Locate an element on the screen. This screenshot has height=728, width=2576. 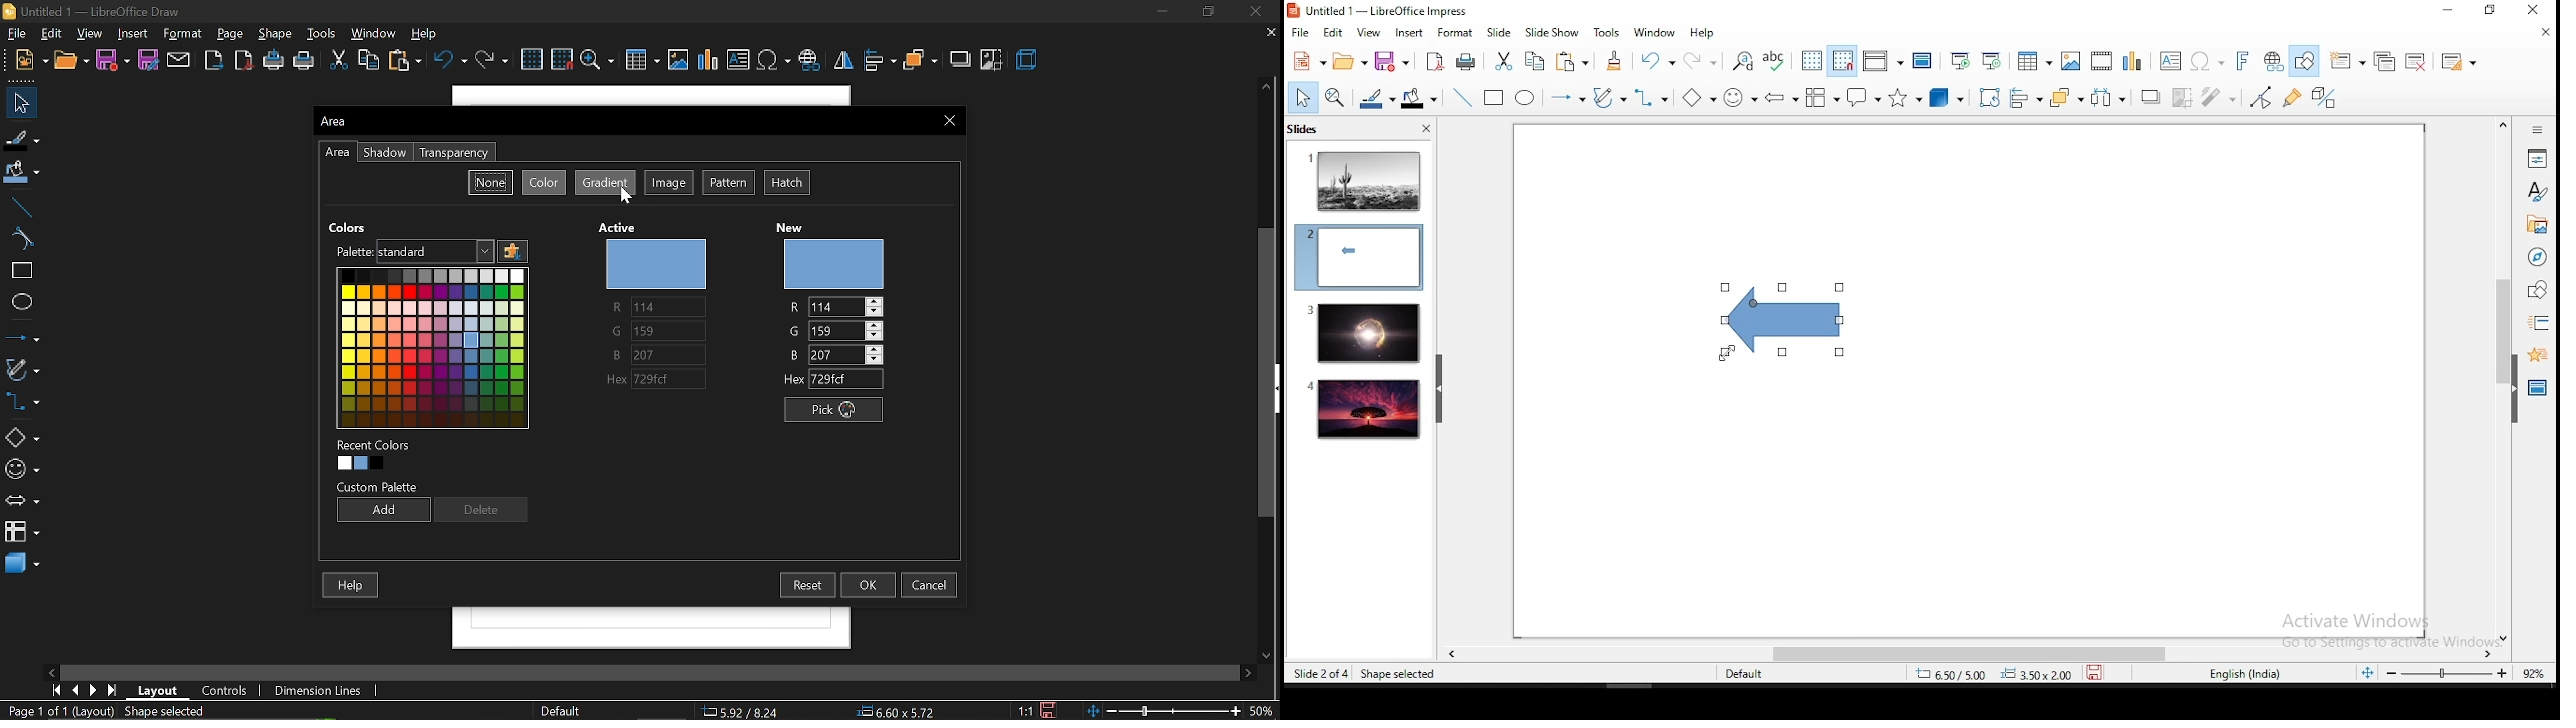
shadow is located at coordinates (961, 61).